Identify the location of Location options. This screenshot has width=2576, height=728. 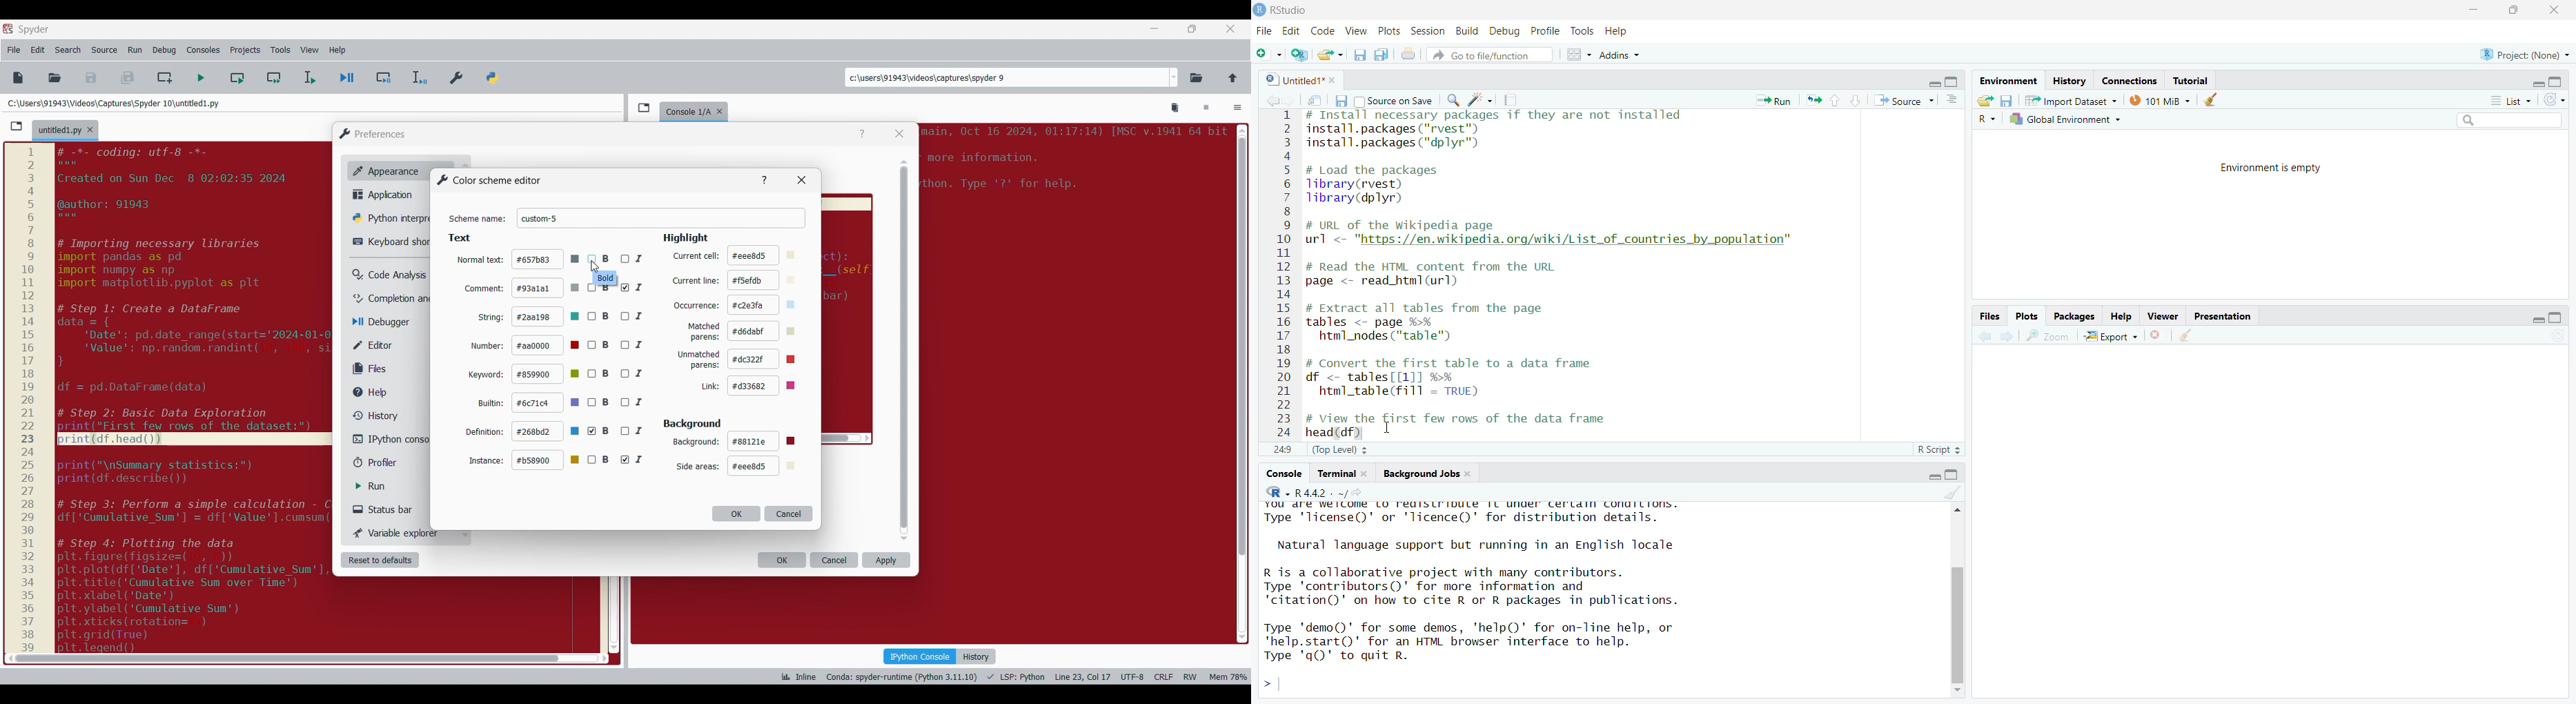
(1174, 78).